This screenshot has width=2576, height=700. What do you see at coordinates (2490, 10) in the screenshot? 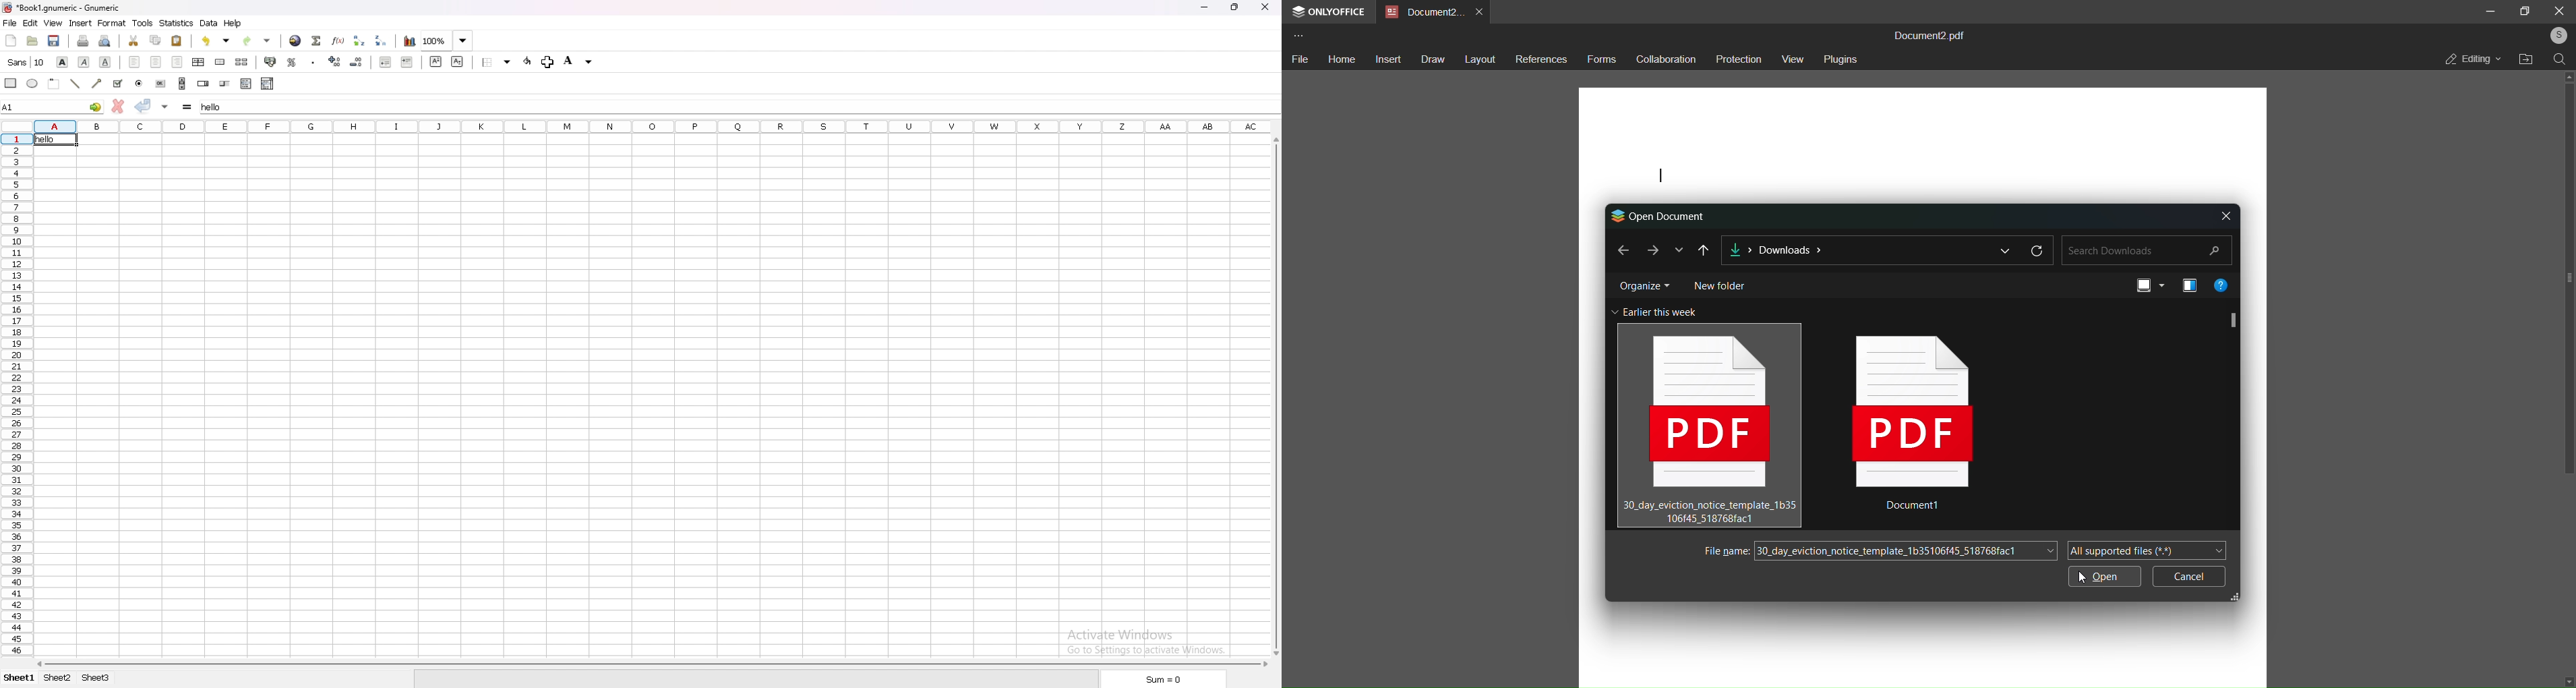
I see `minimize` at bounding box center [2490, 10].